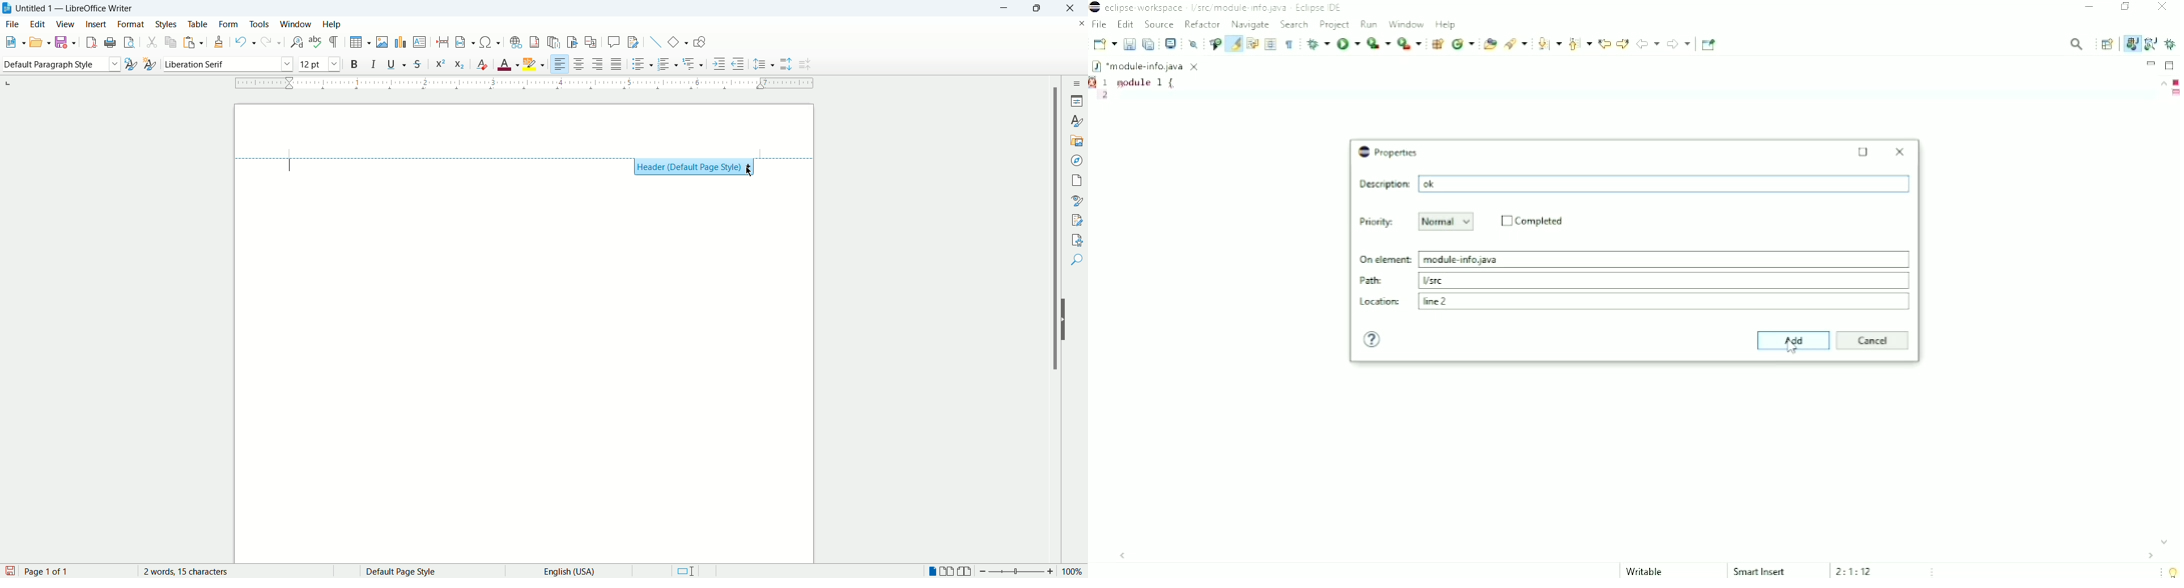  Describe the element at coordinates (66, 24) in the screenshot. I see `view` at that location.